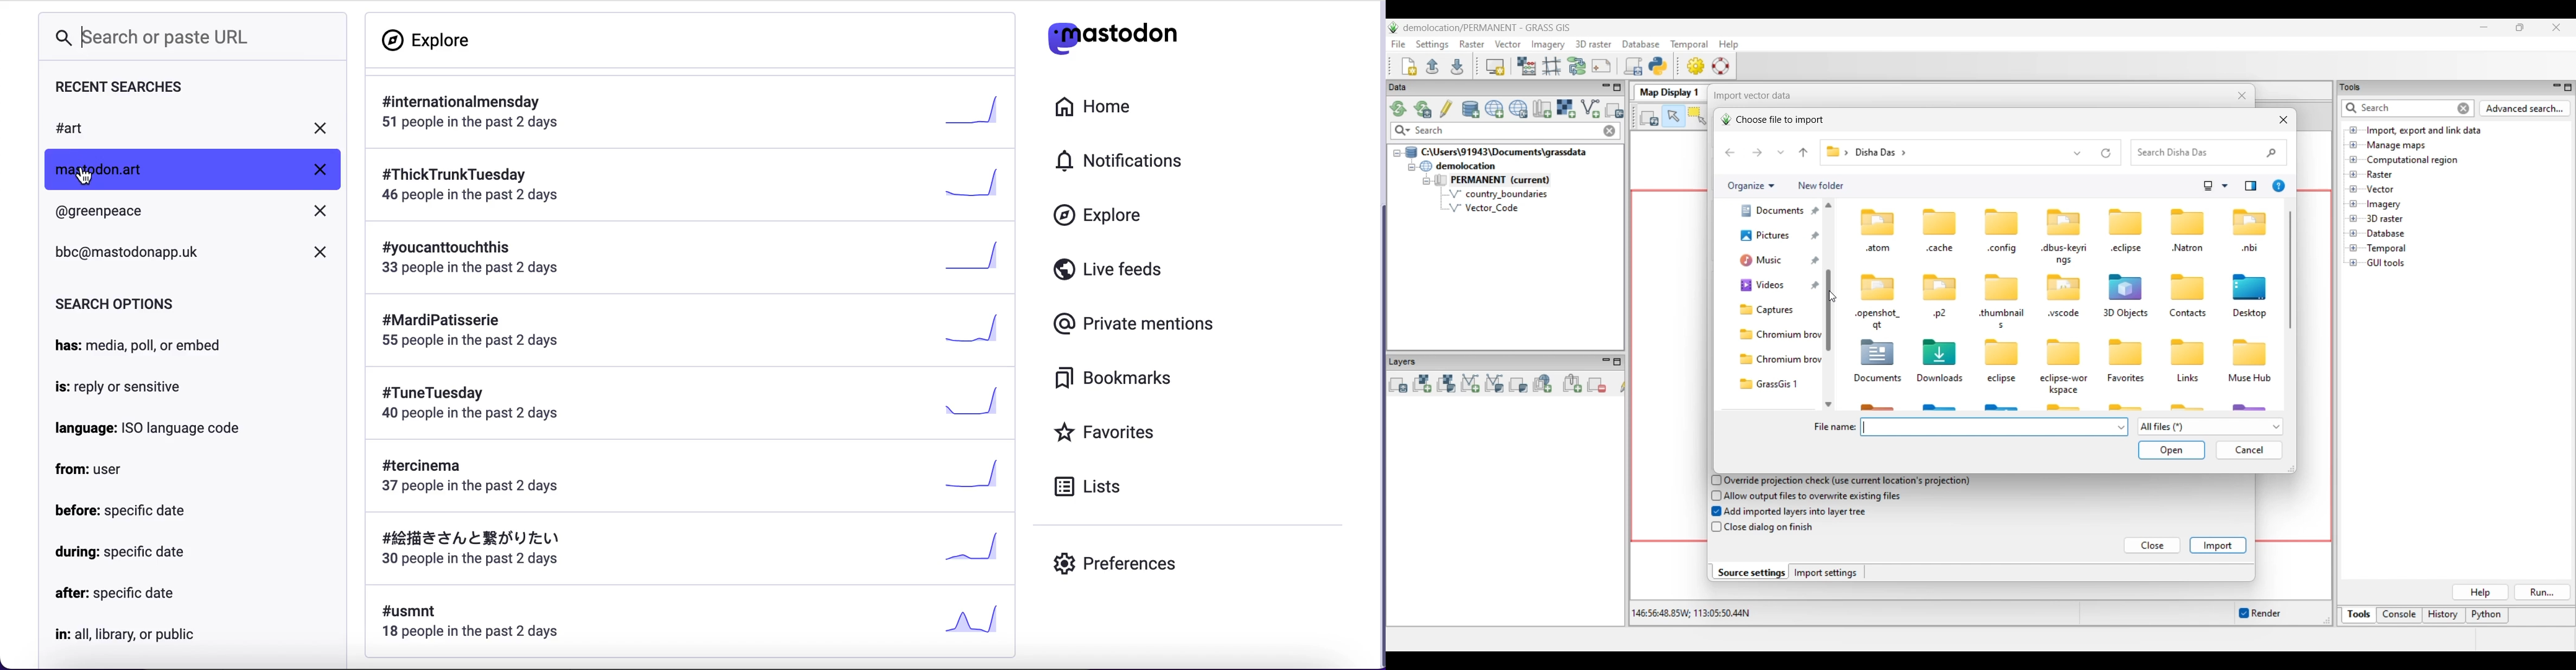  Describe the element at coordinates (1098, 216) in the screenshot. I see `explore` at that location.